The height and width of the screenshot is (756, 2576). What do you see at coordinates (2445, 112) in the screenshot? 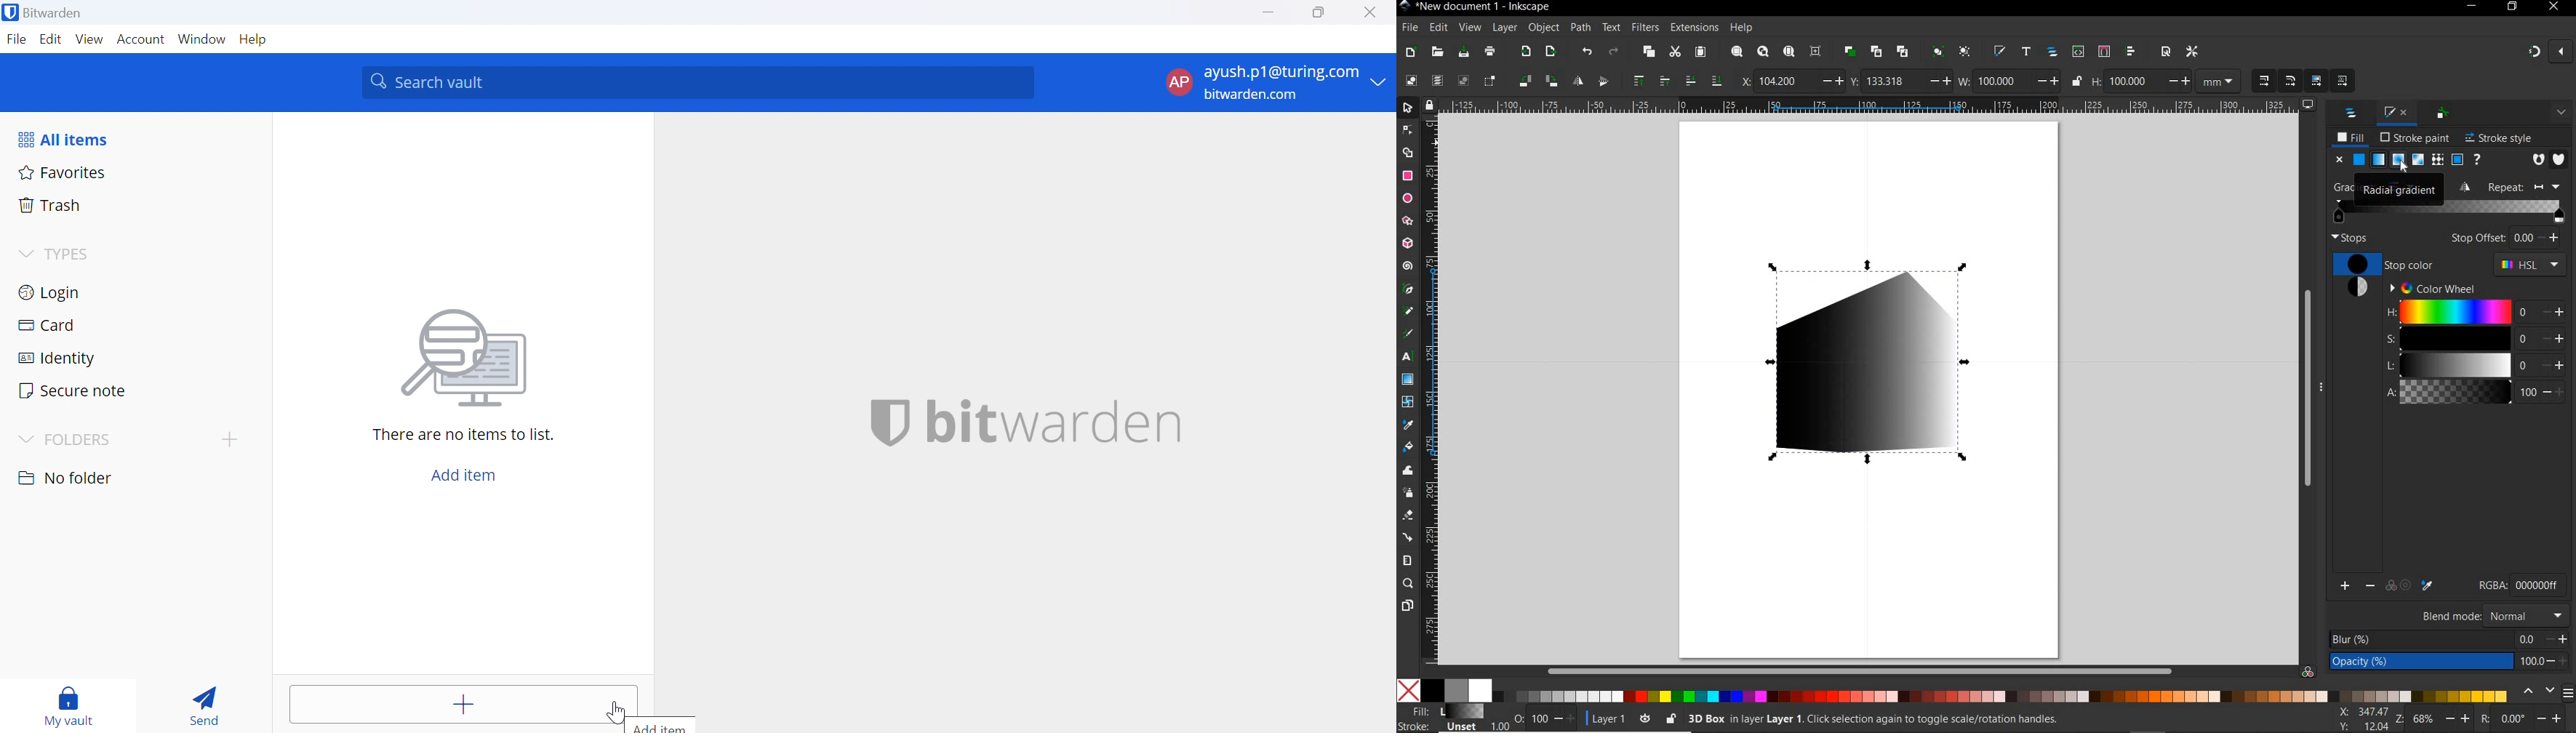
I see `OBJECT PROPERTIES` at bounding box center [2445, 112].